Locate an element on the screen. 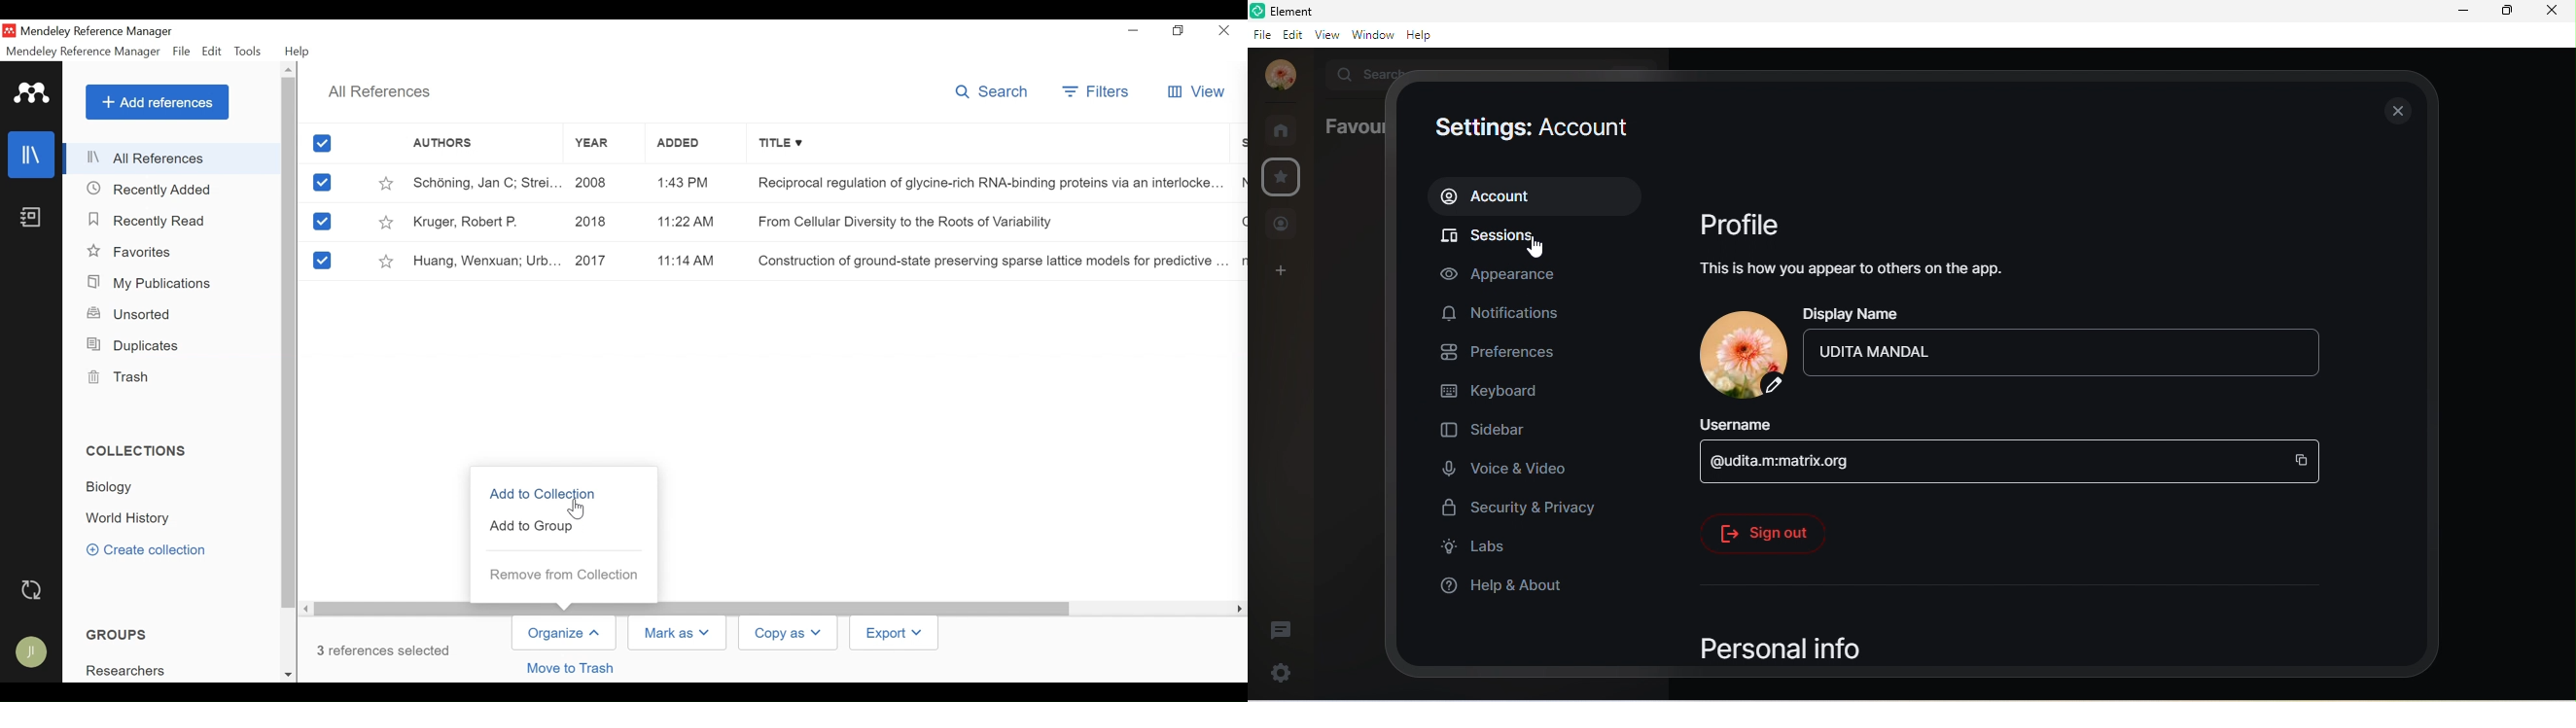  edit is located at coordinates (1293, 34).